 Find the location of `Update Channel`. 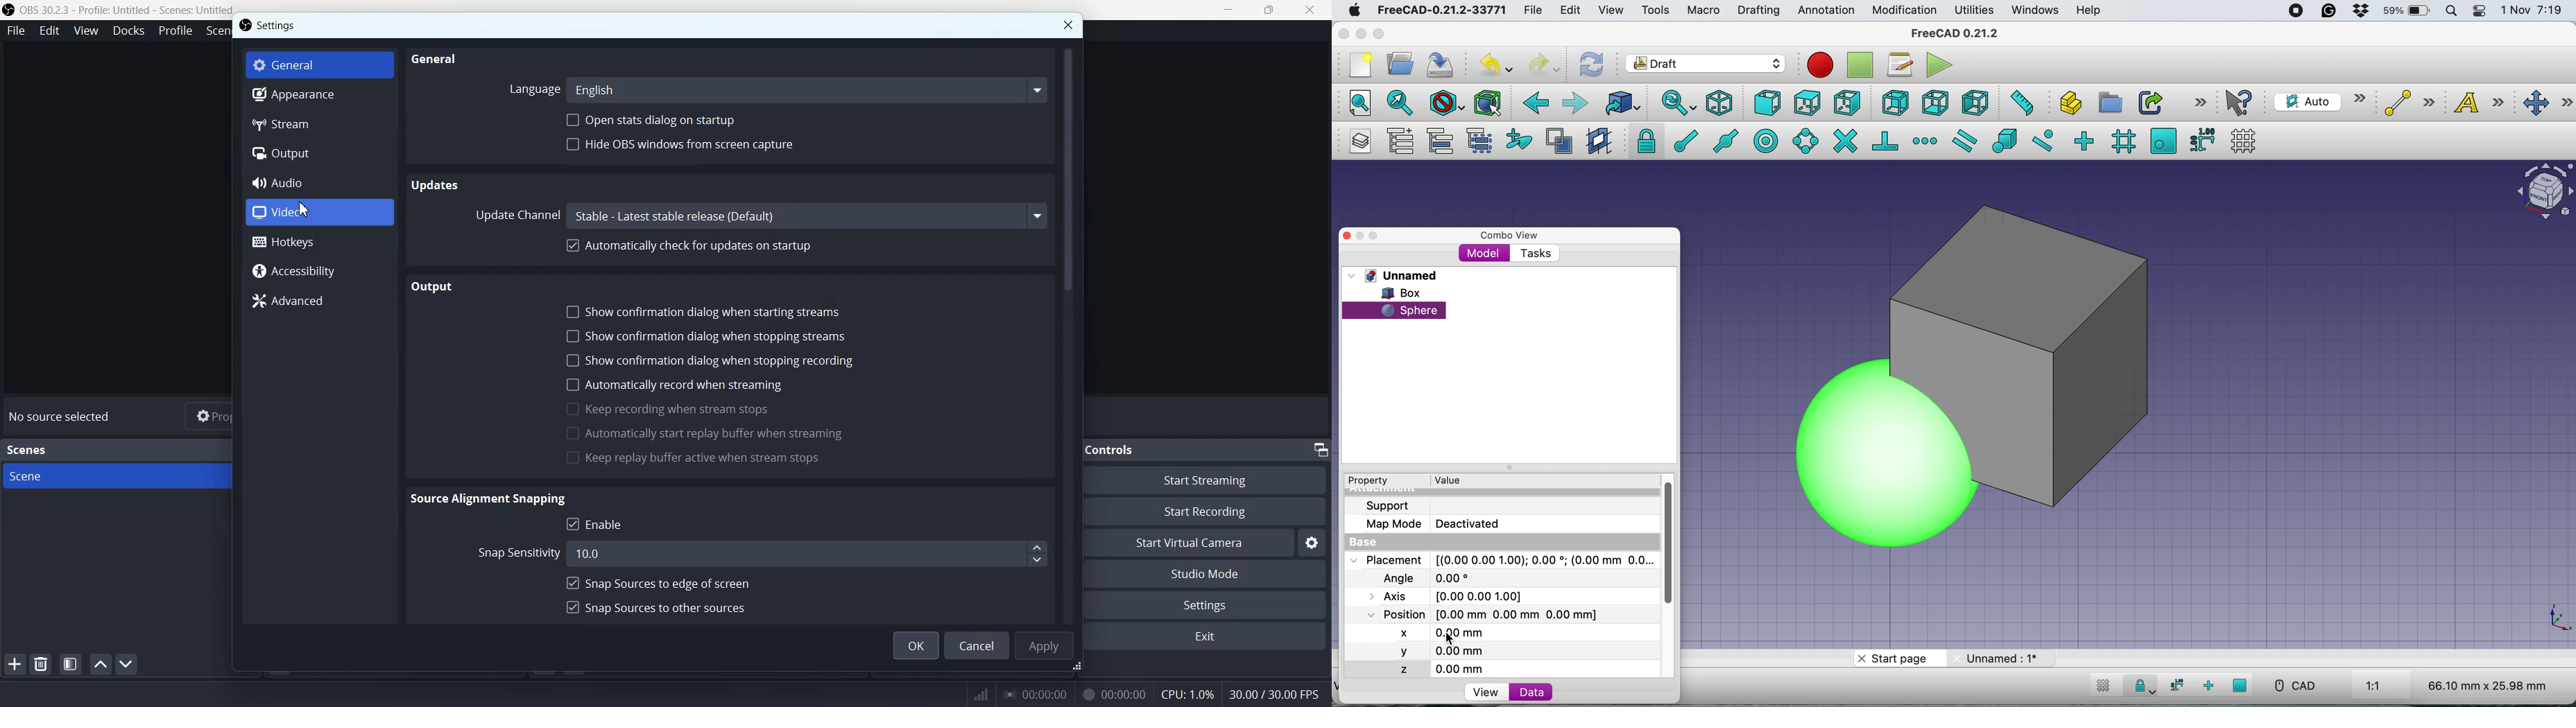

Update Channel is located at coordinates (517, 214).